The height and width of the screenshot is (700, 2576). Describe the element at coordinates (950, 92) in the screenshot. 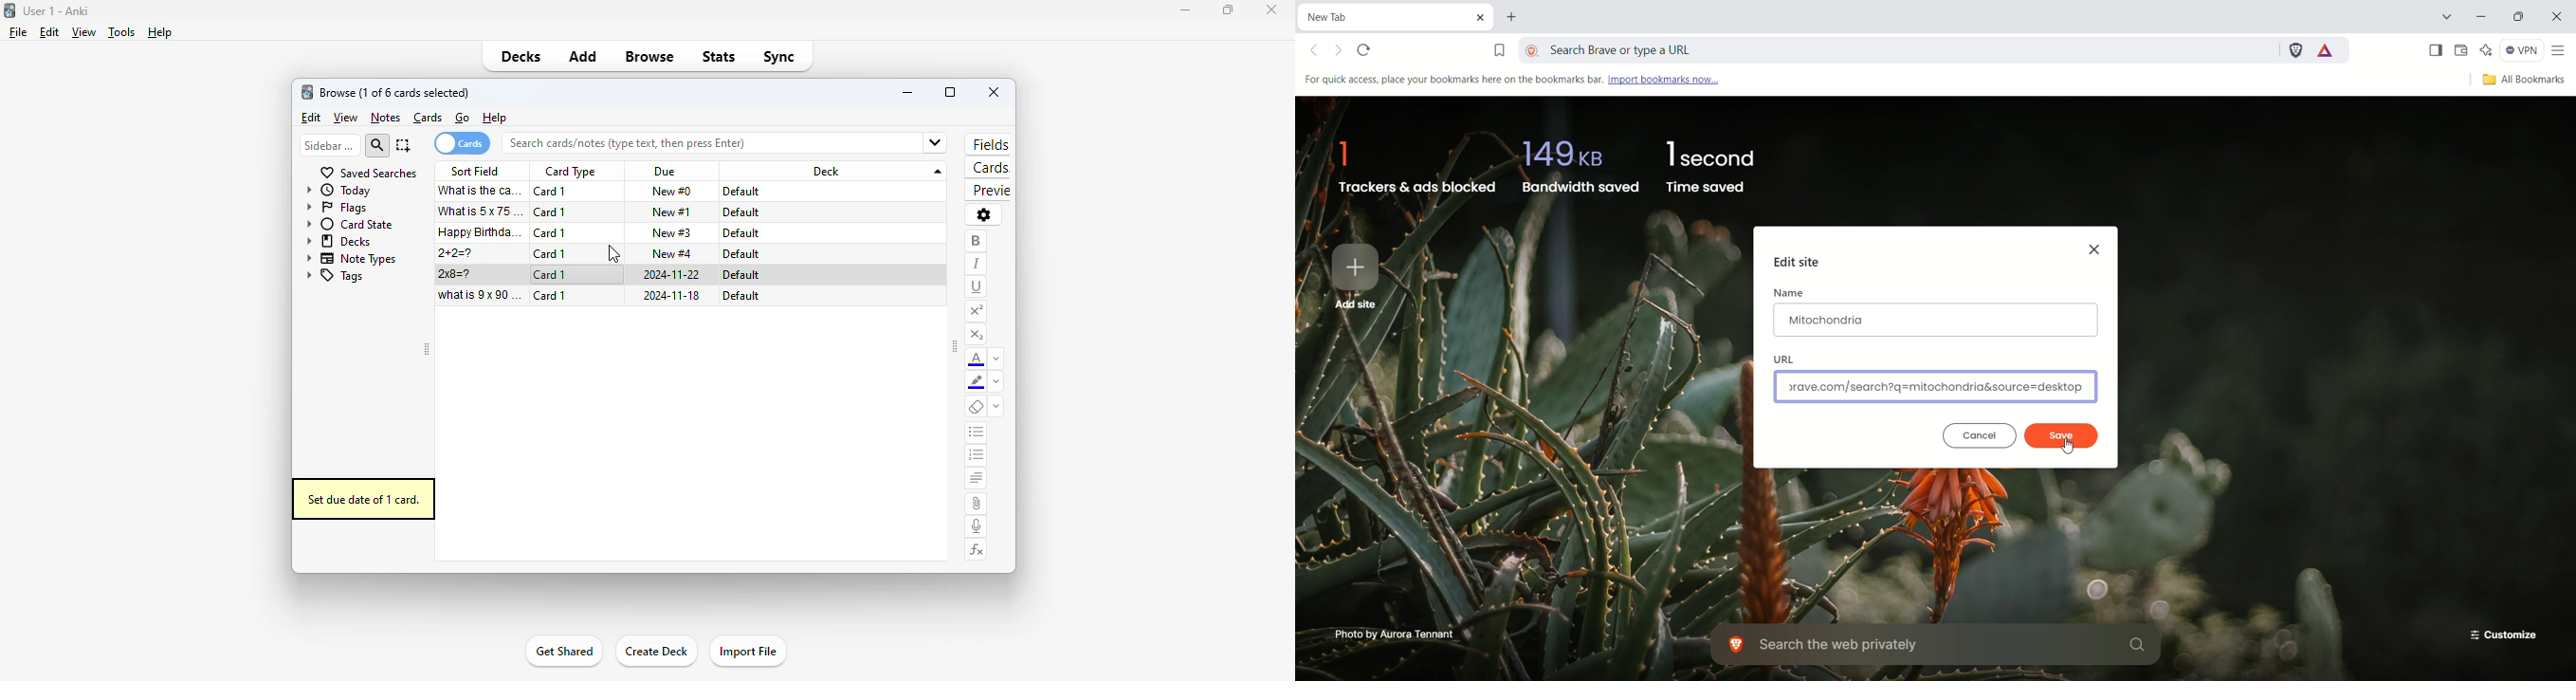

I see `maximize` at that location.